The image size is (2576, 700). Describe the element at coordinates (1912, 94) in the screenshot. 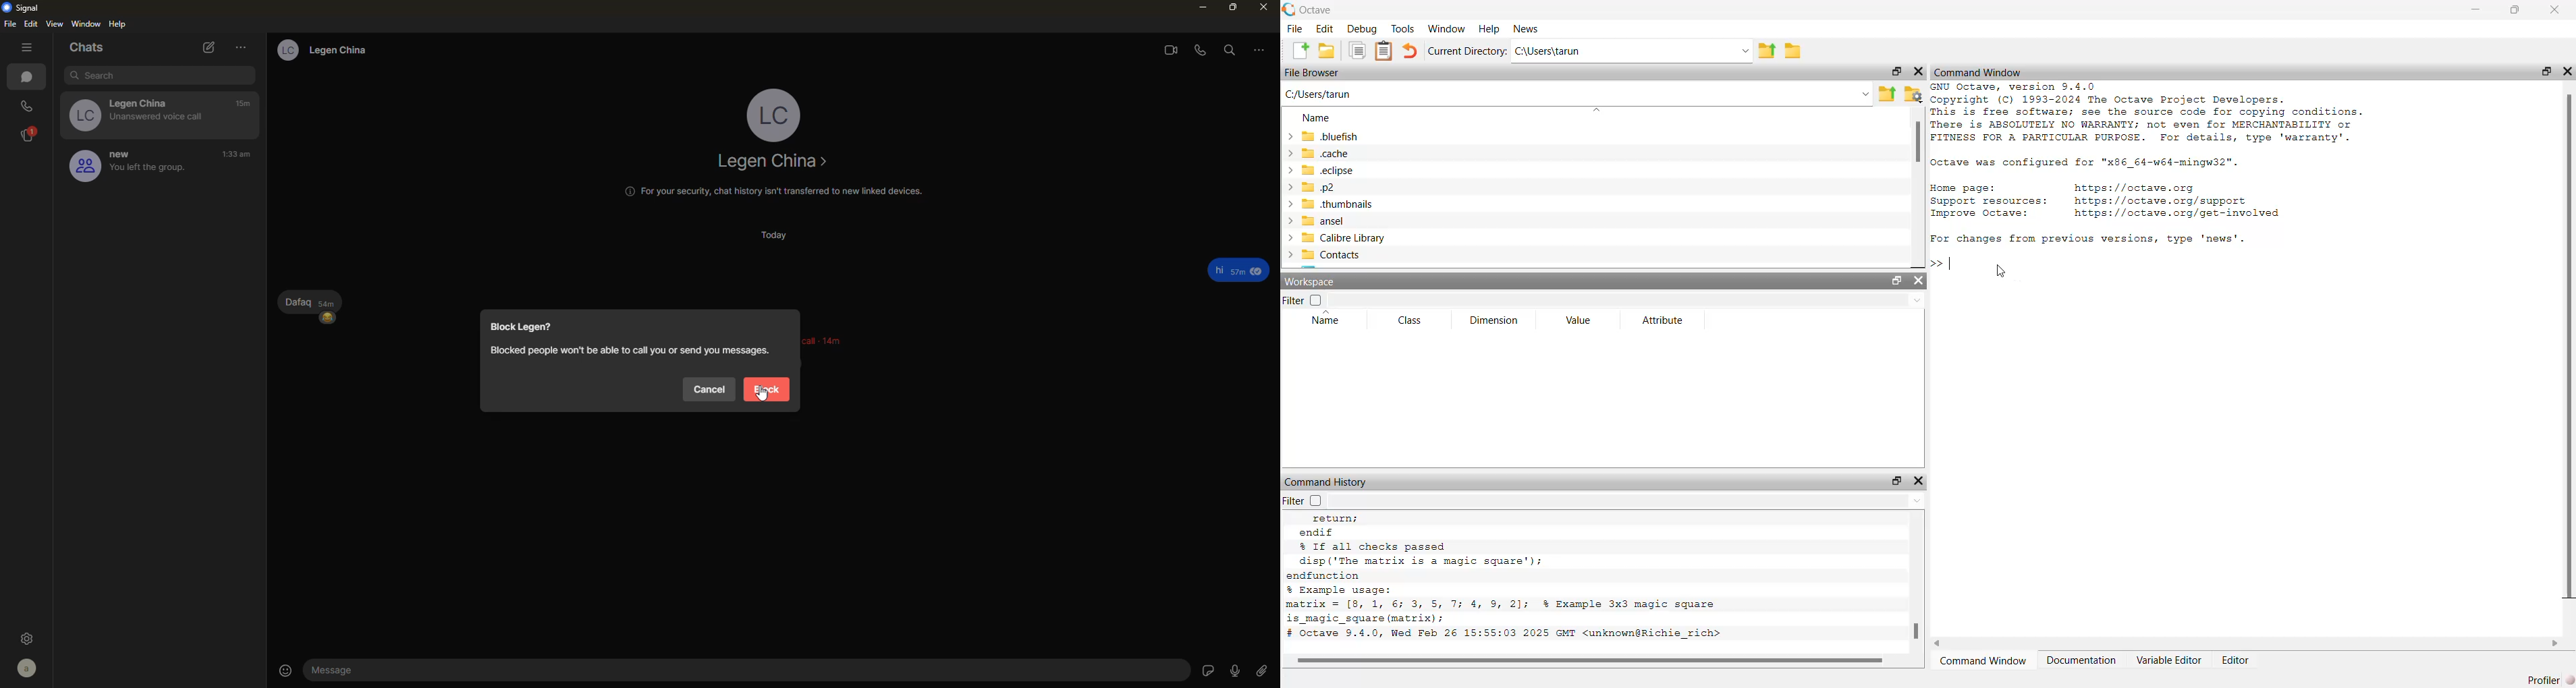

I see `Folder settings` at that location.